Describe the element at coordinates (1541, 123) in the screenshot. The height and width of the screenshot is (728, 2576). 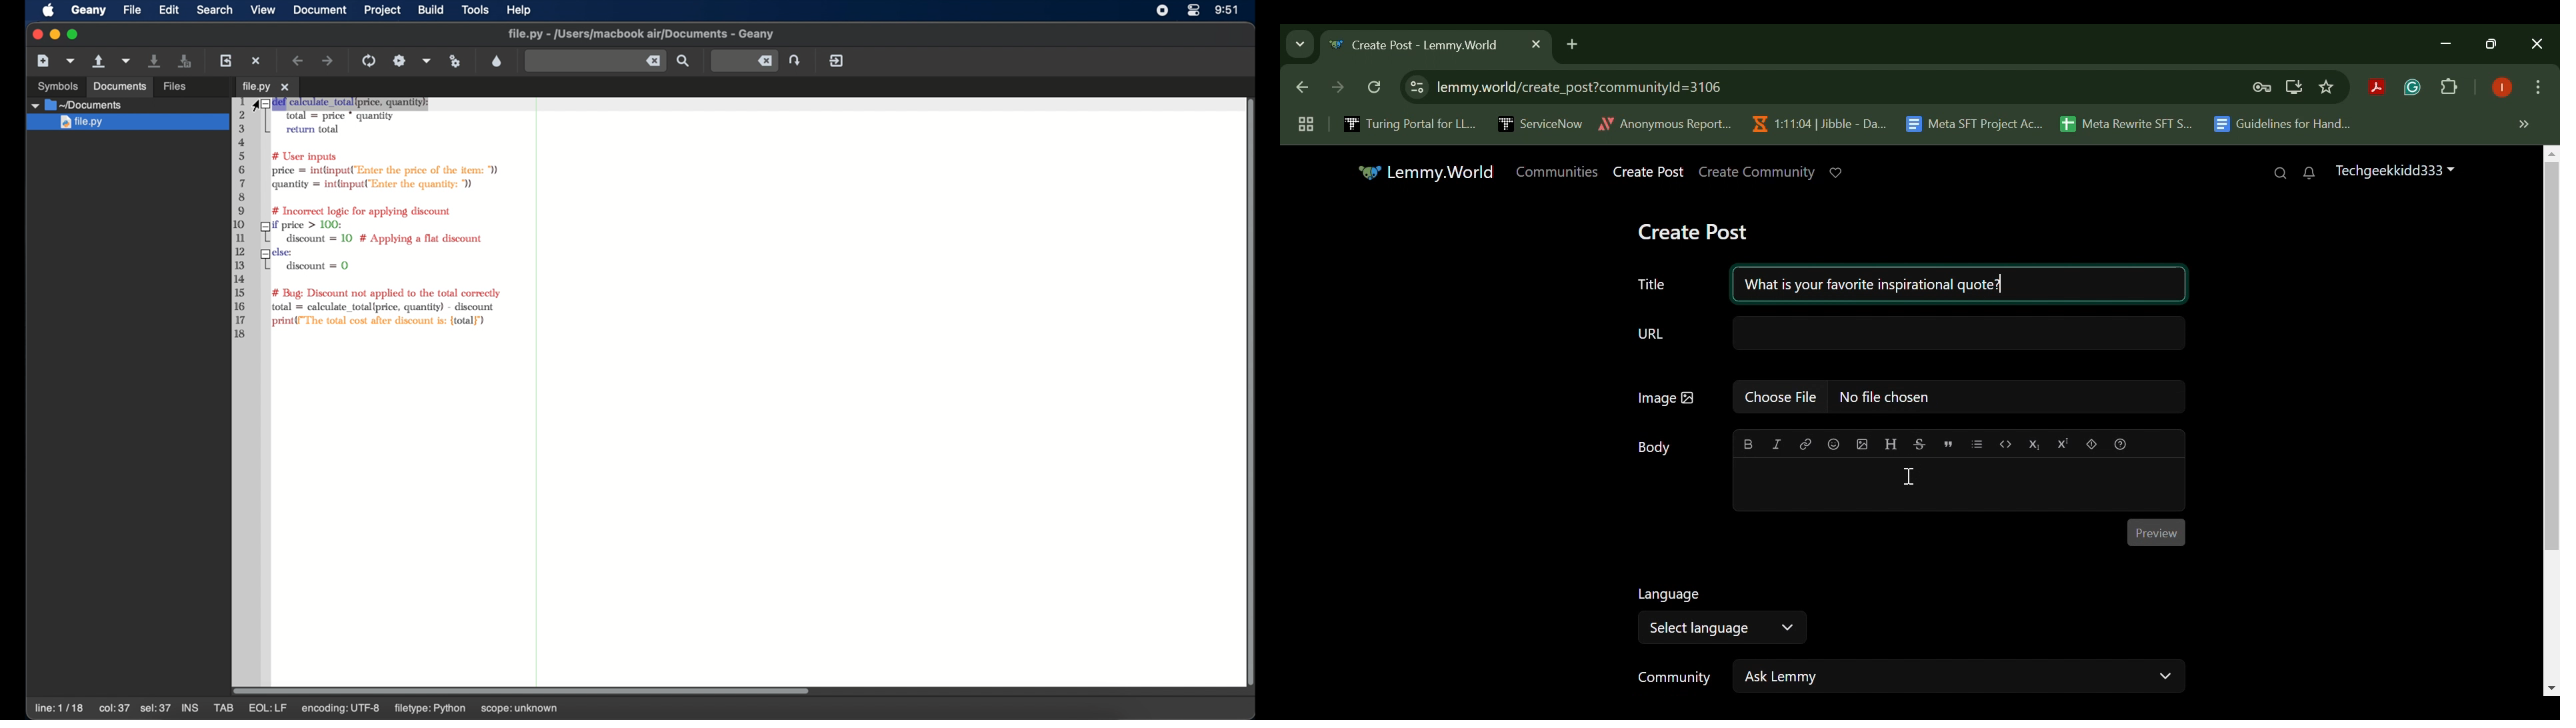
I see `ServiceNow` at that location.